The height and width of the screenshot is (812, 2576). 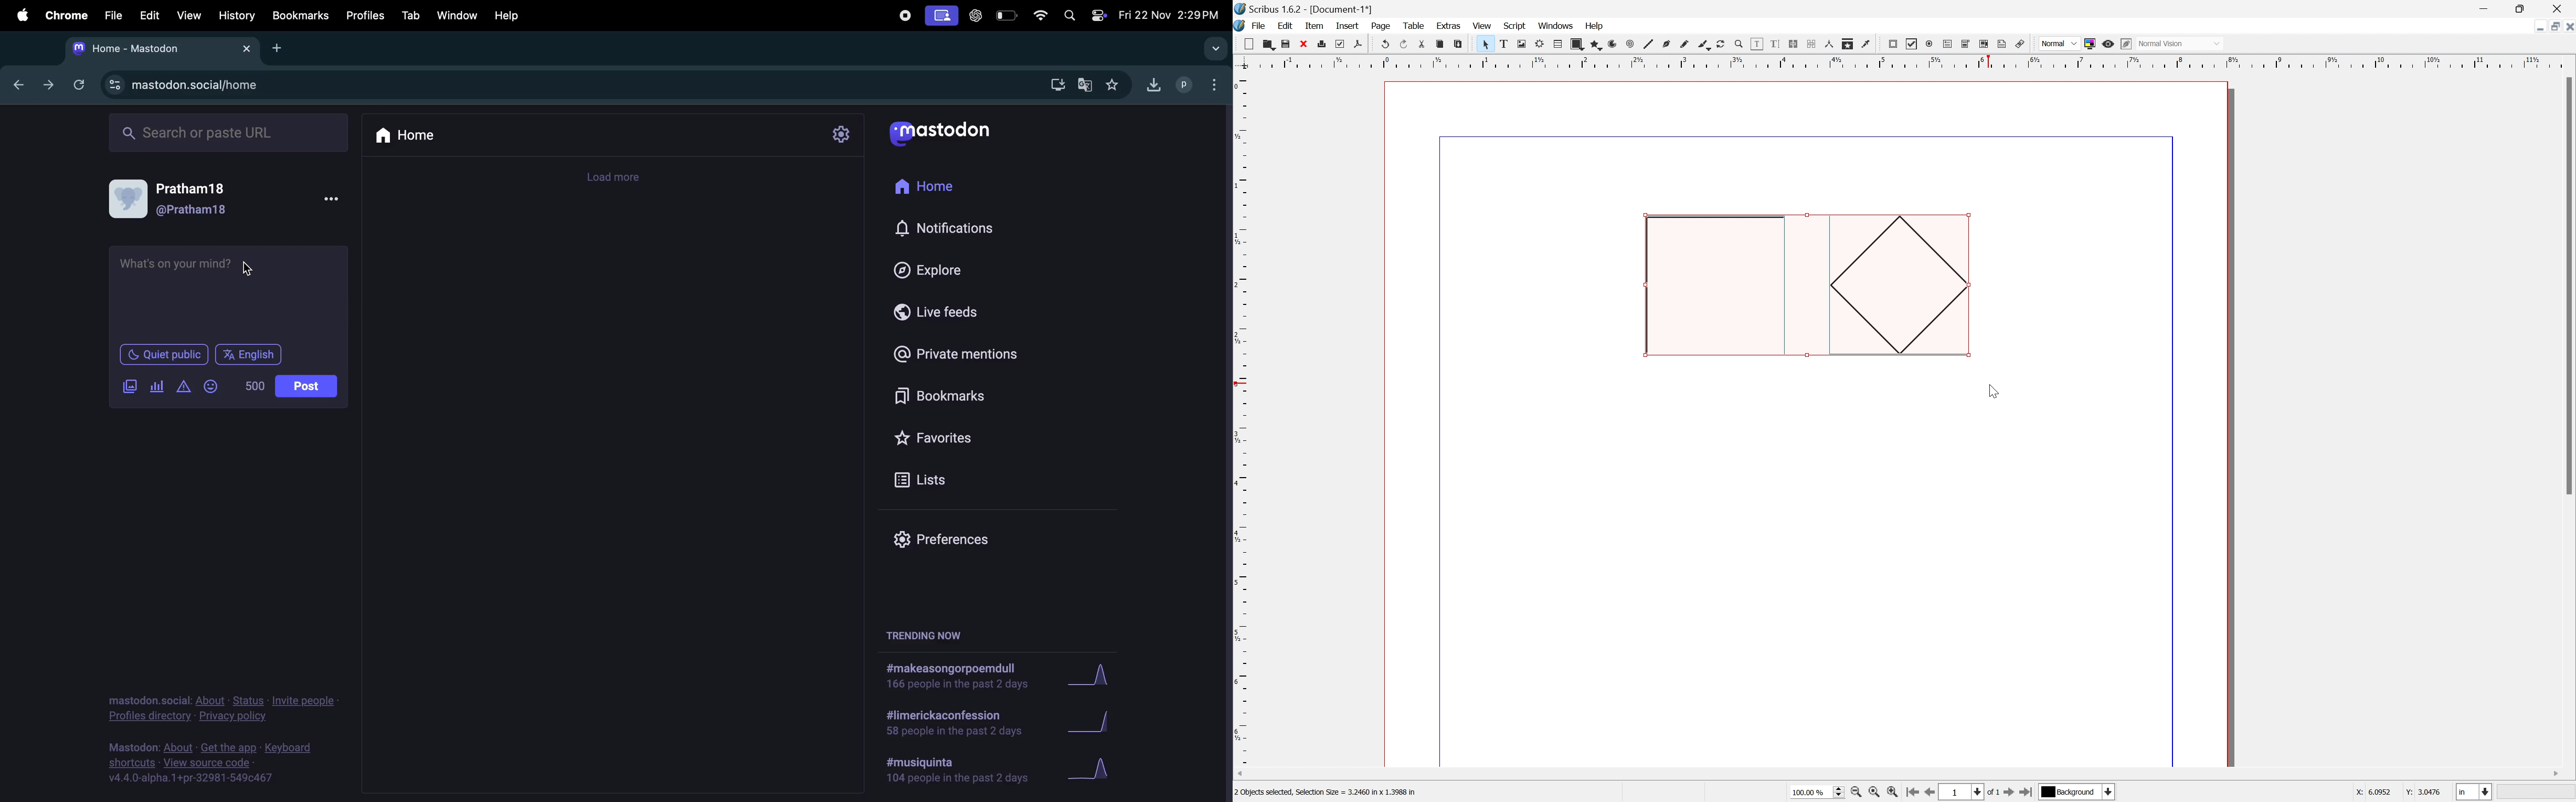 I want to click on backtab, so click(x=16, y=85).